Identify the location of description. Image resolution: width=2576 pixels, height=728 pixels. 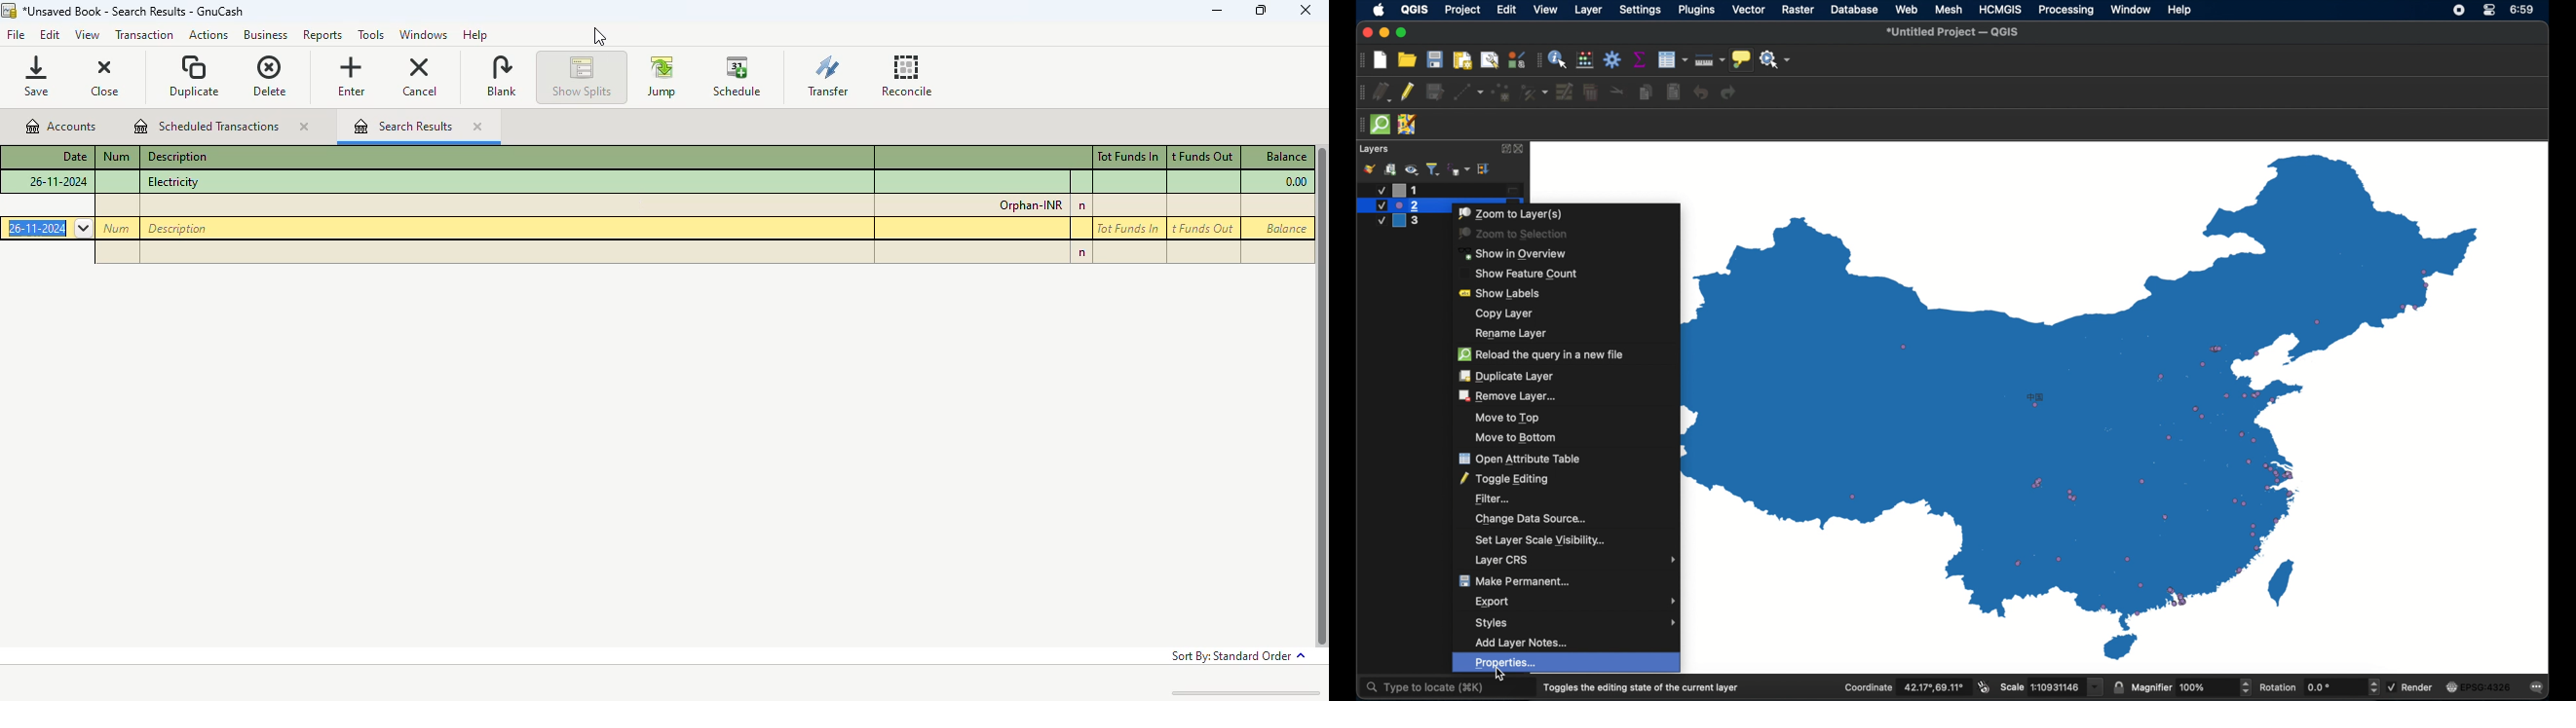
(176, 228).